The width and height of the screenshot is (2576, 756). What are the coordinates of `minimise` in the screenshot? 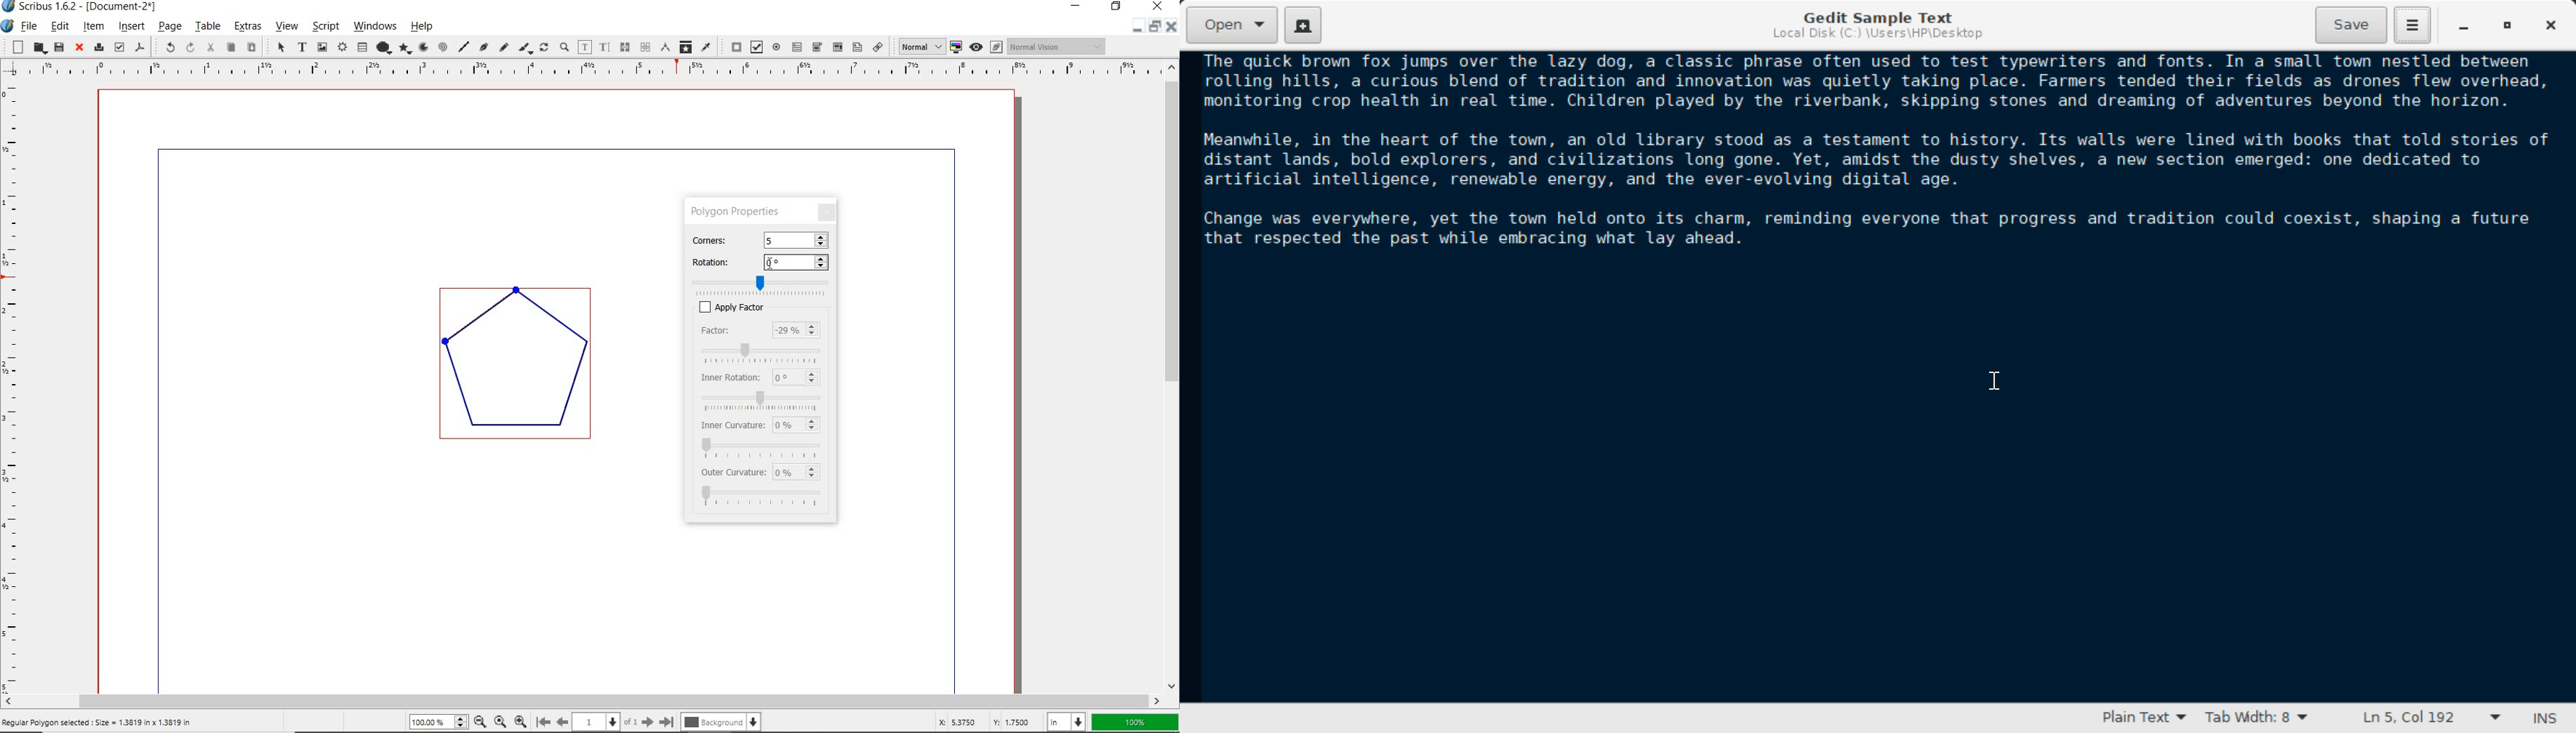 It's located at (1134, 27).